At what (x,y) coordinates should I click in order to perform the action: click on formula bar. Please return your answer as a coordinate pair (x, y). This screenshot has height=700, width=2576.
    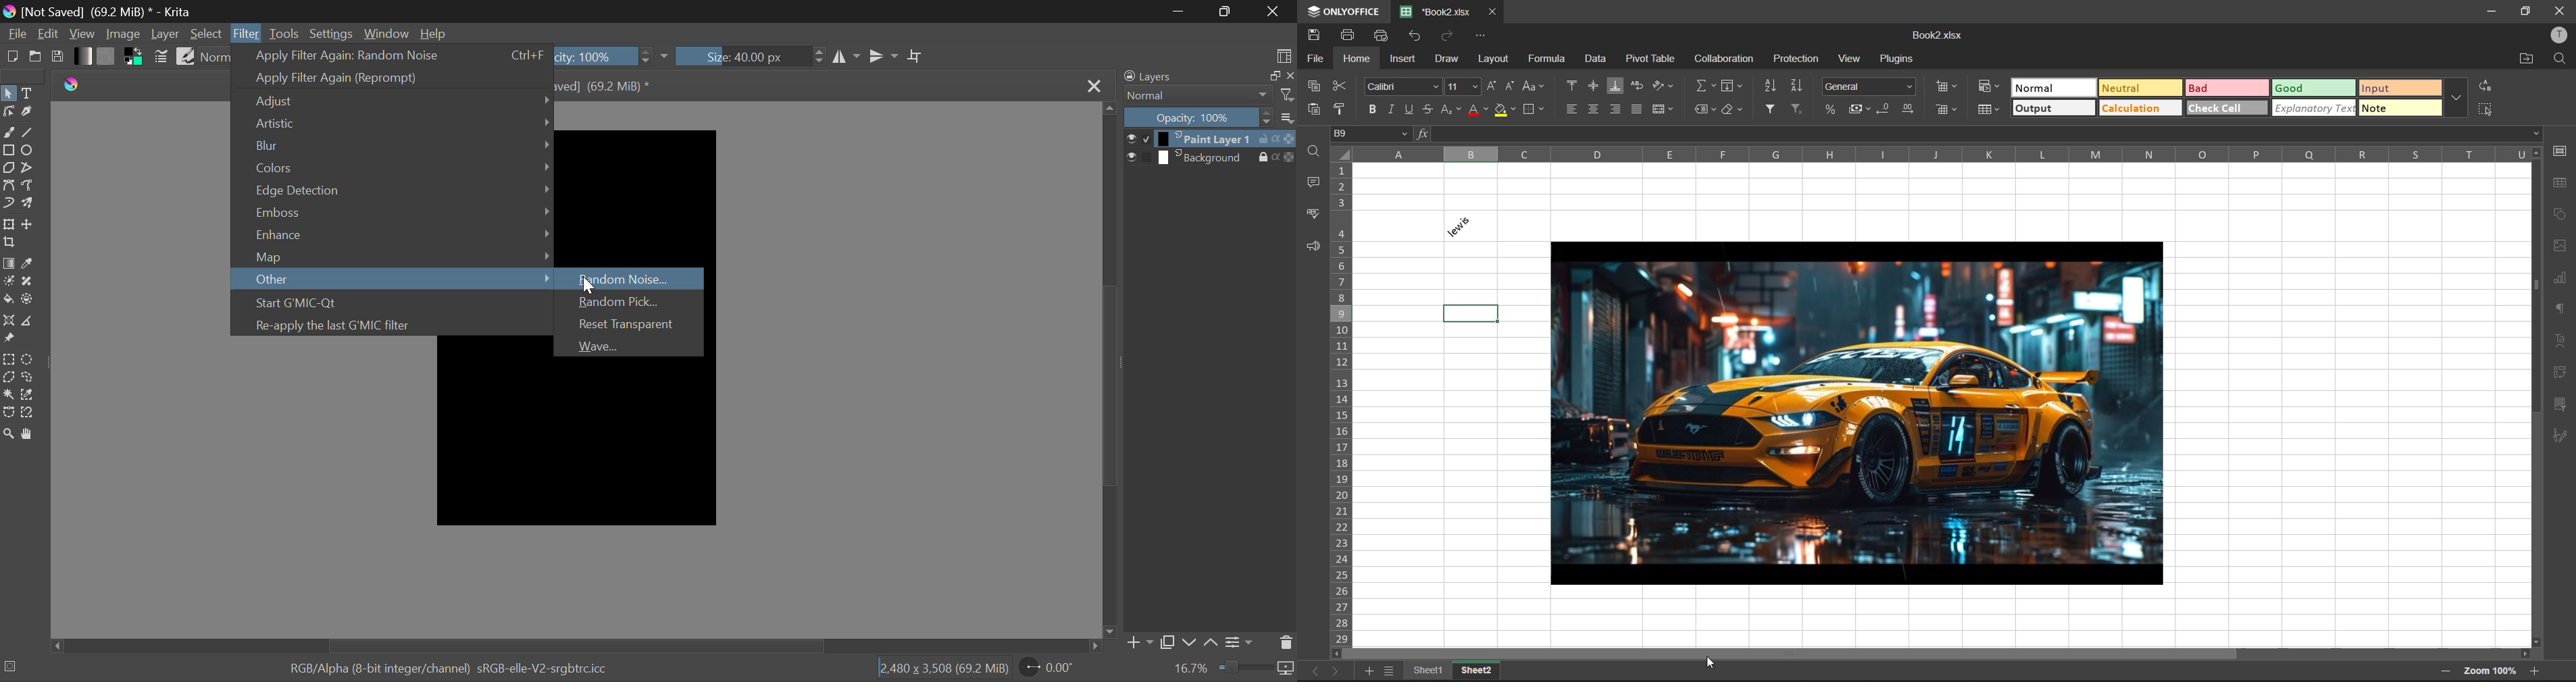
    Looking at the image, I should click on (1977, 135).